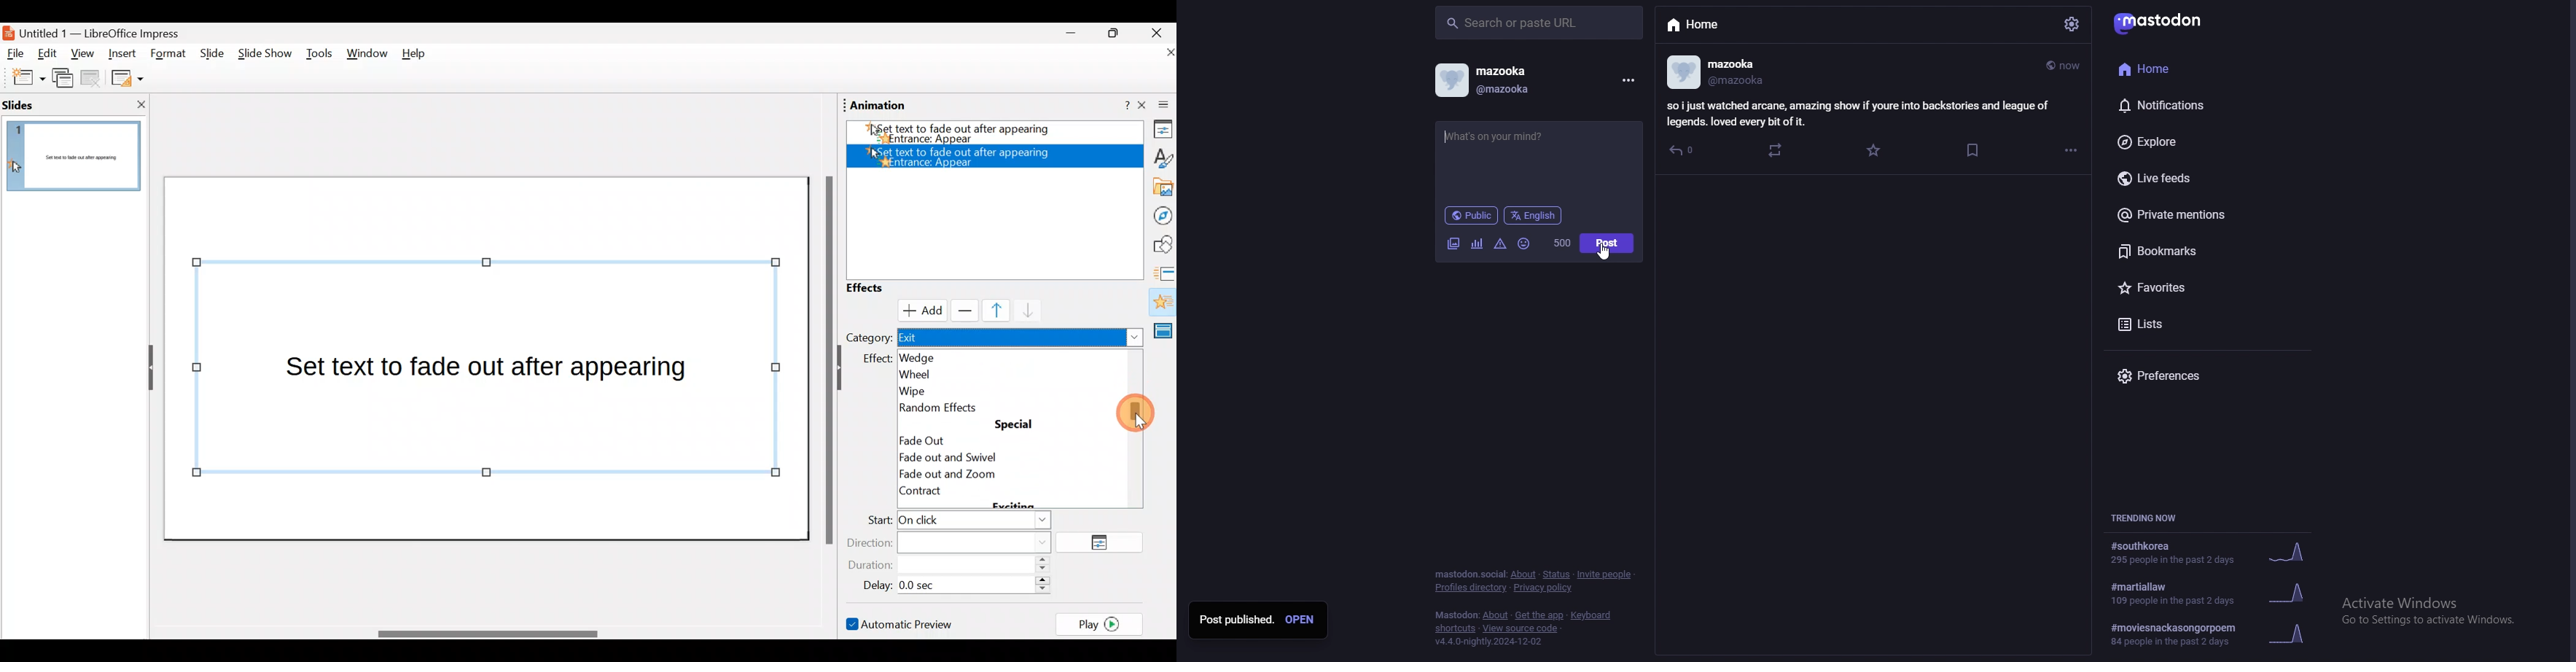 The height and width of the screenshot is (672, 2576). I want to click on profile, so click(1716, 71).